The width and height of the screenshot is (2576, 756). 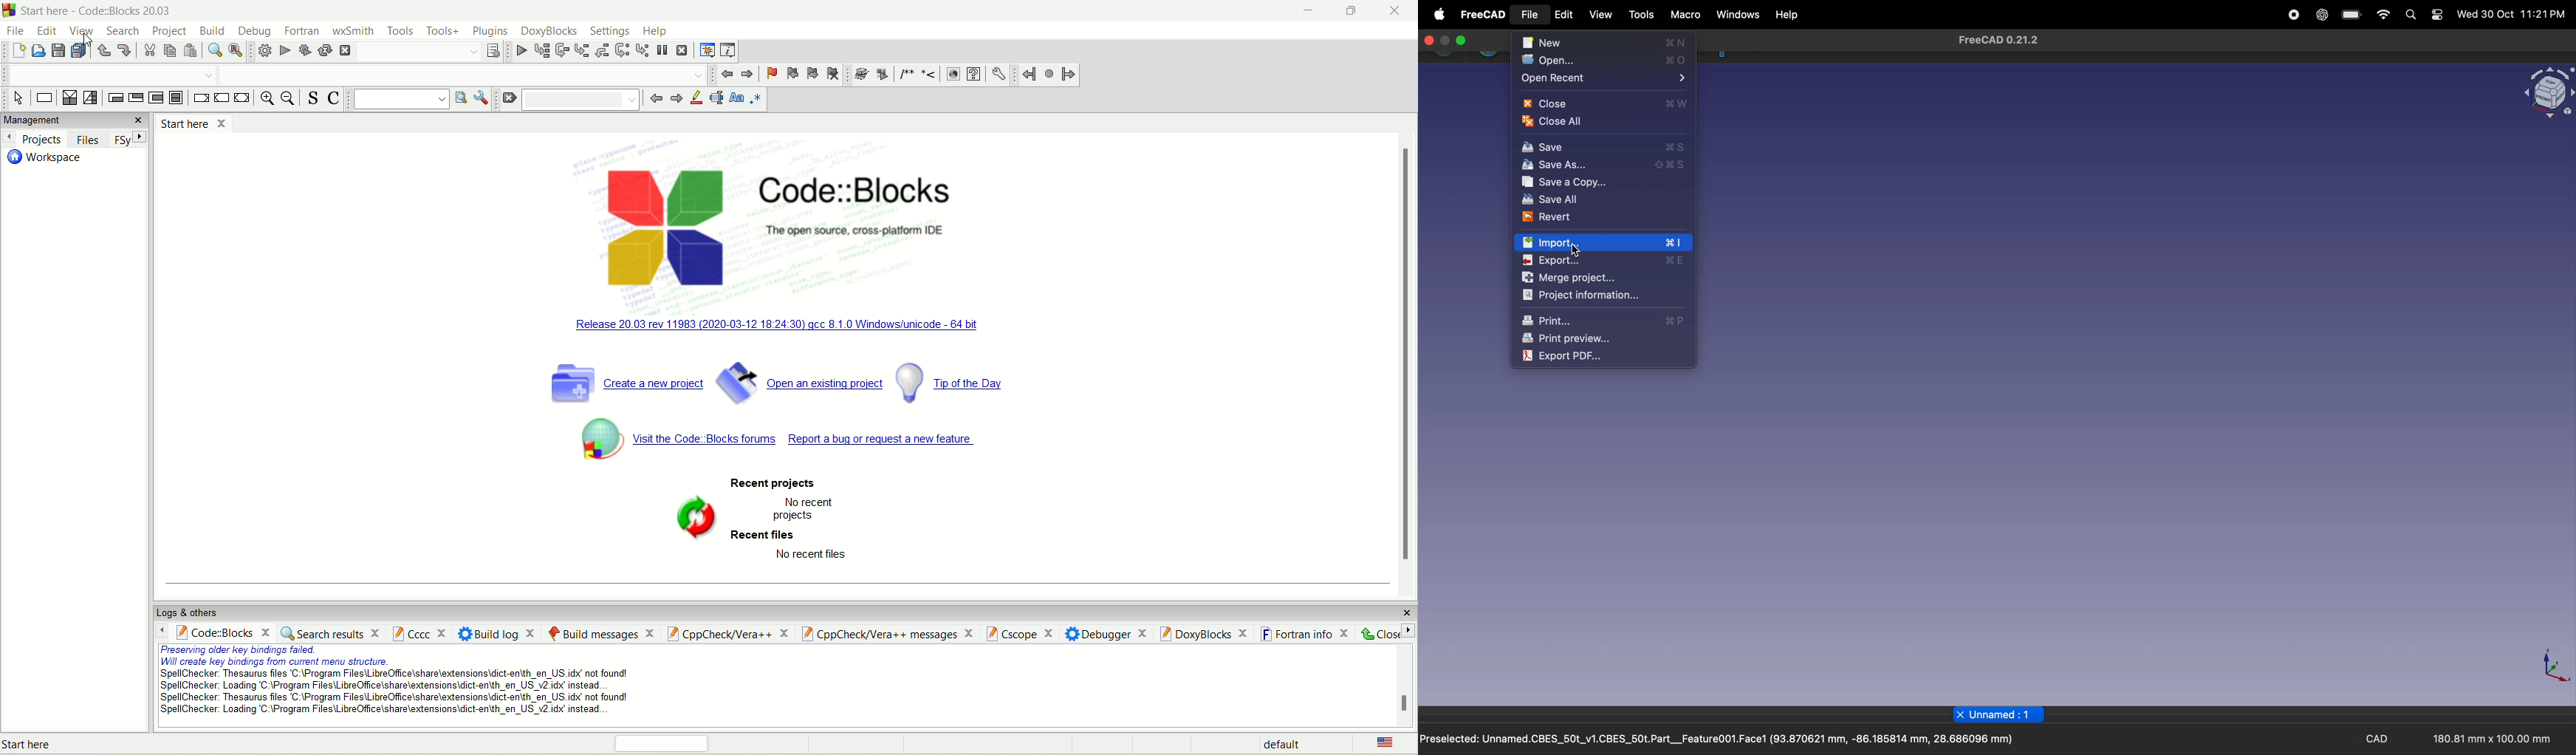 I want to click on Cccc, so click(x=419, y=634).